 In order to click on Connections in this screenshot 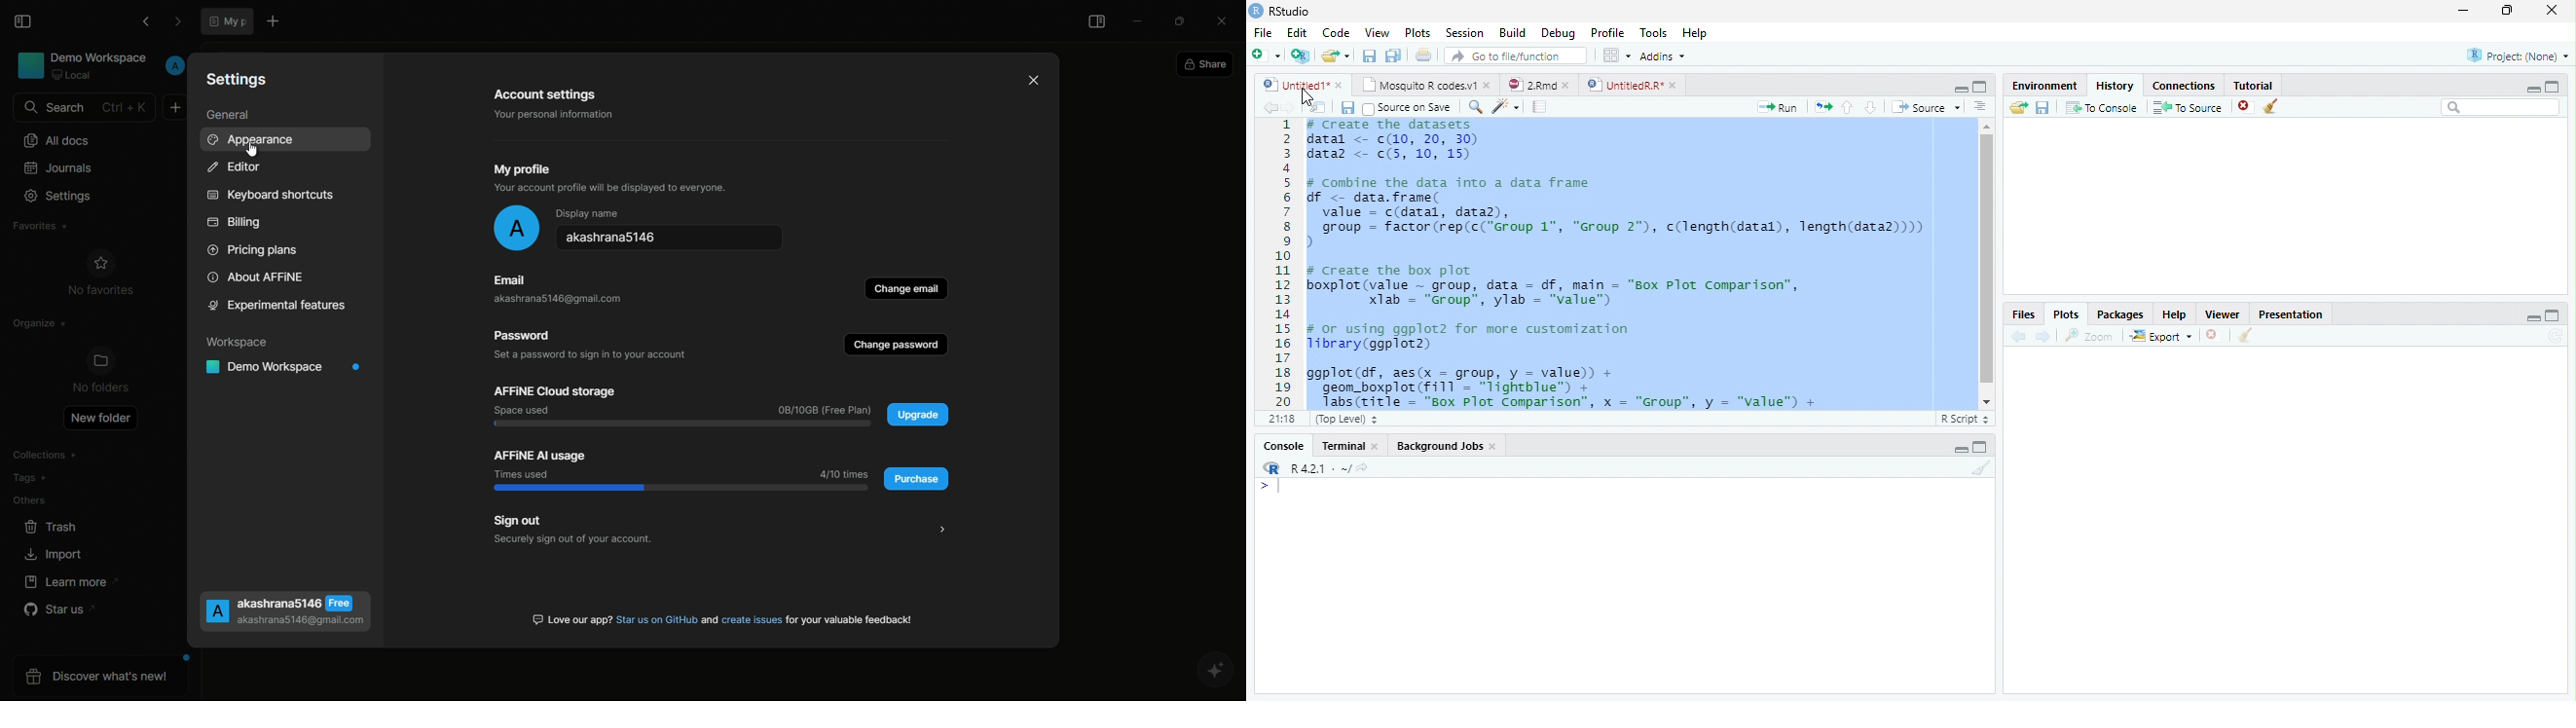, I will do `click(2184, 86)`.